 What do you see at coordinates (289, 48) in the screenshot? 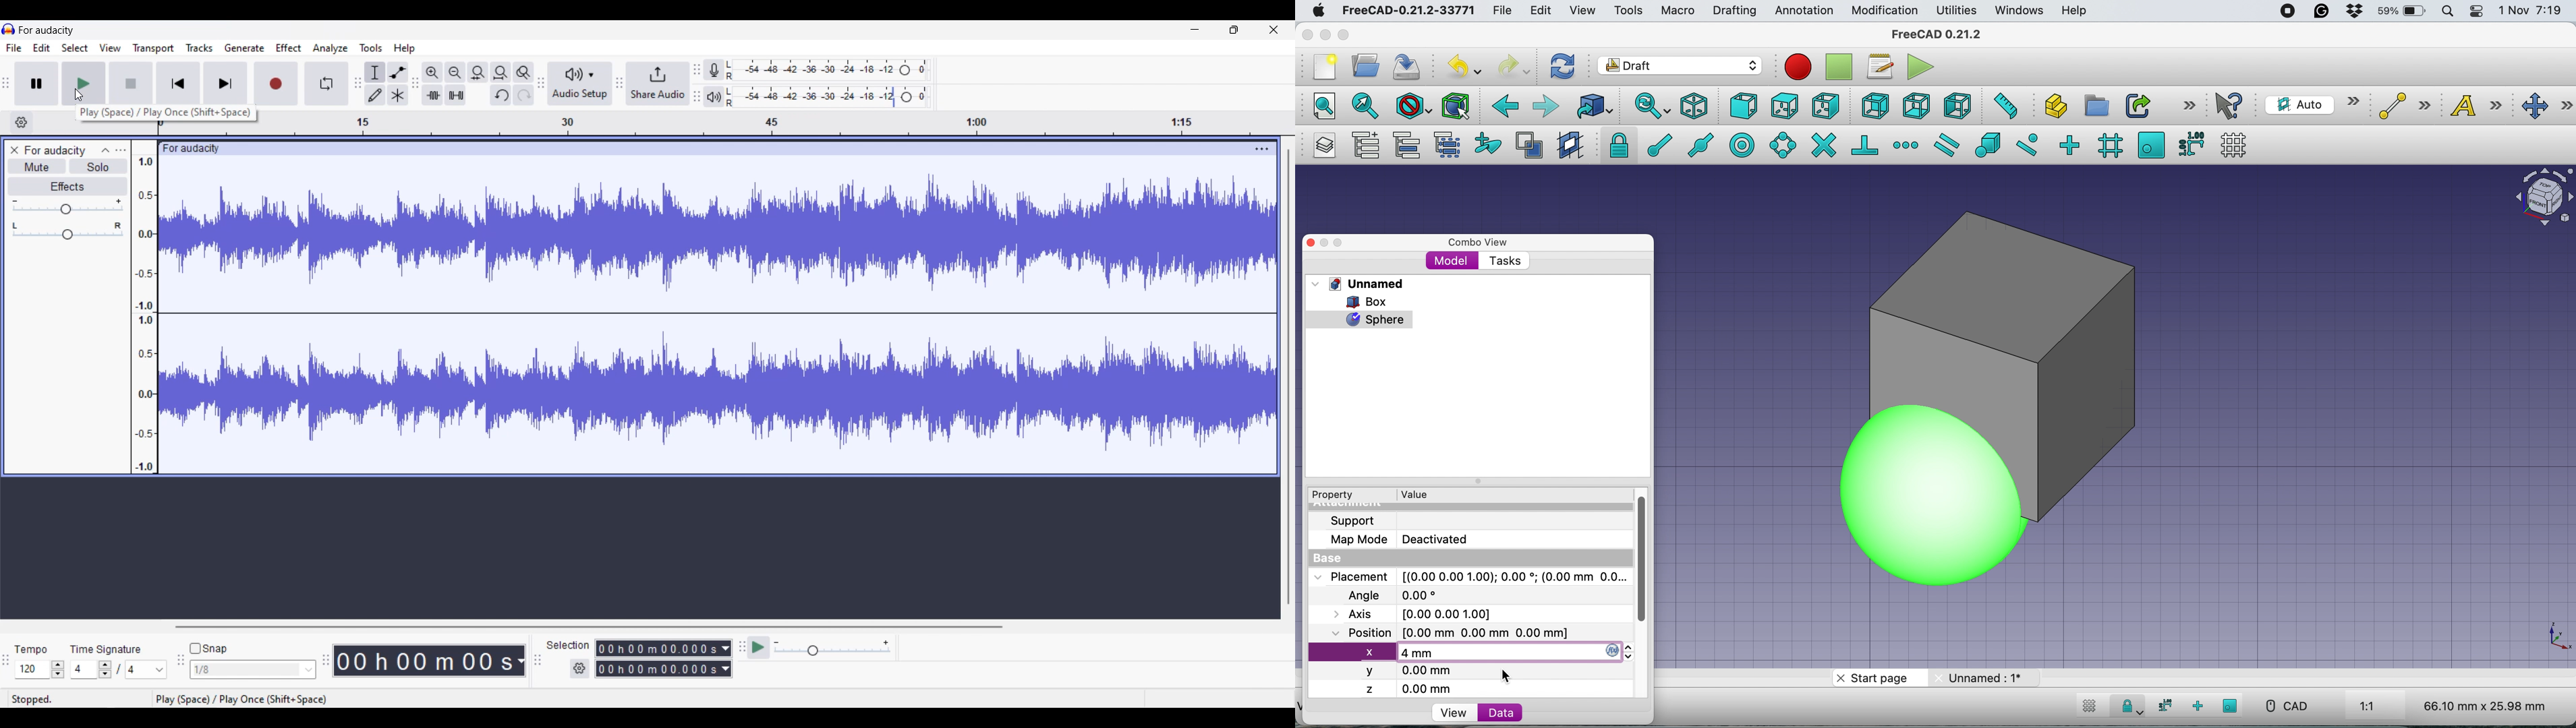
I see `Effect menu` at bounding box center [289, 48].